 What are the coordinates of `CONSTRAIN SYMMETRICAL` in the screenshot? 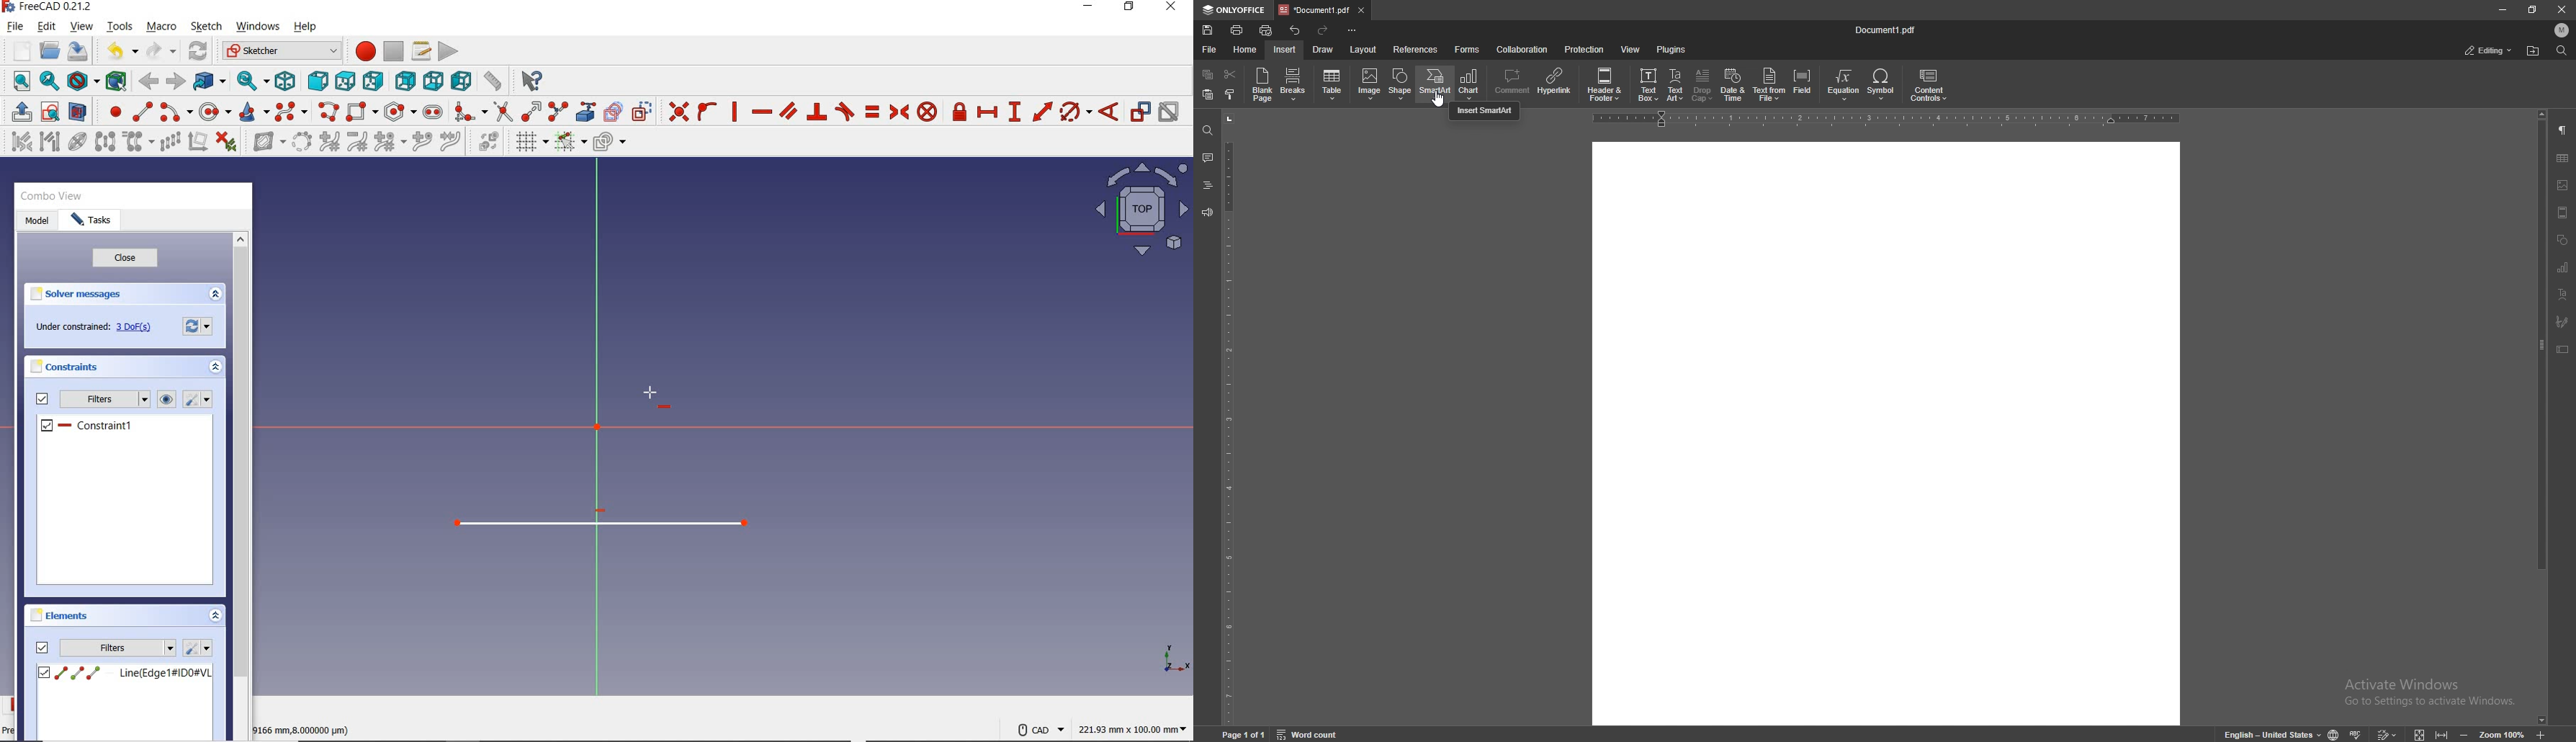 It's located at (897, 112).